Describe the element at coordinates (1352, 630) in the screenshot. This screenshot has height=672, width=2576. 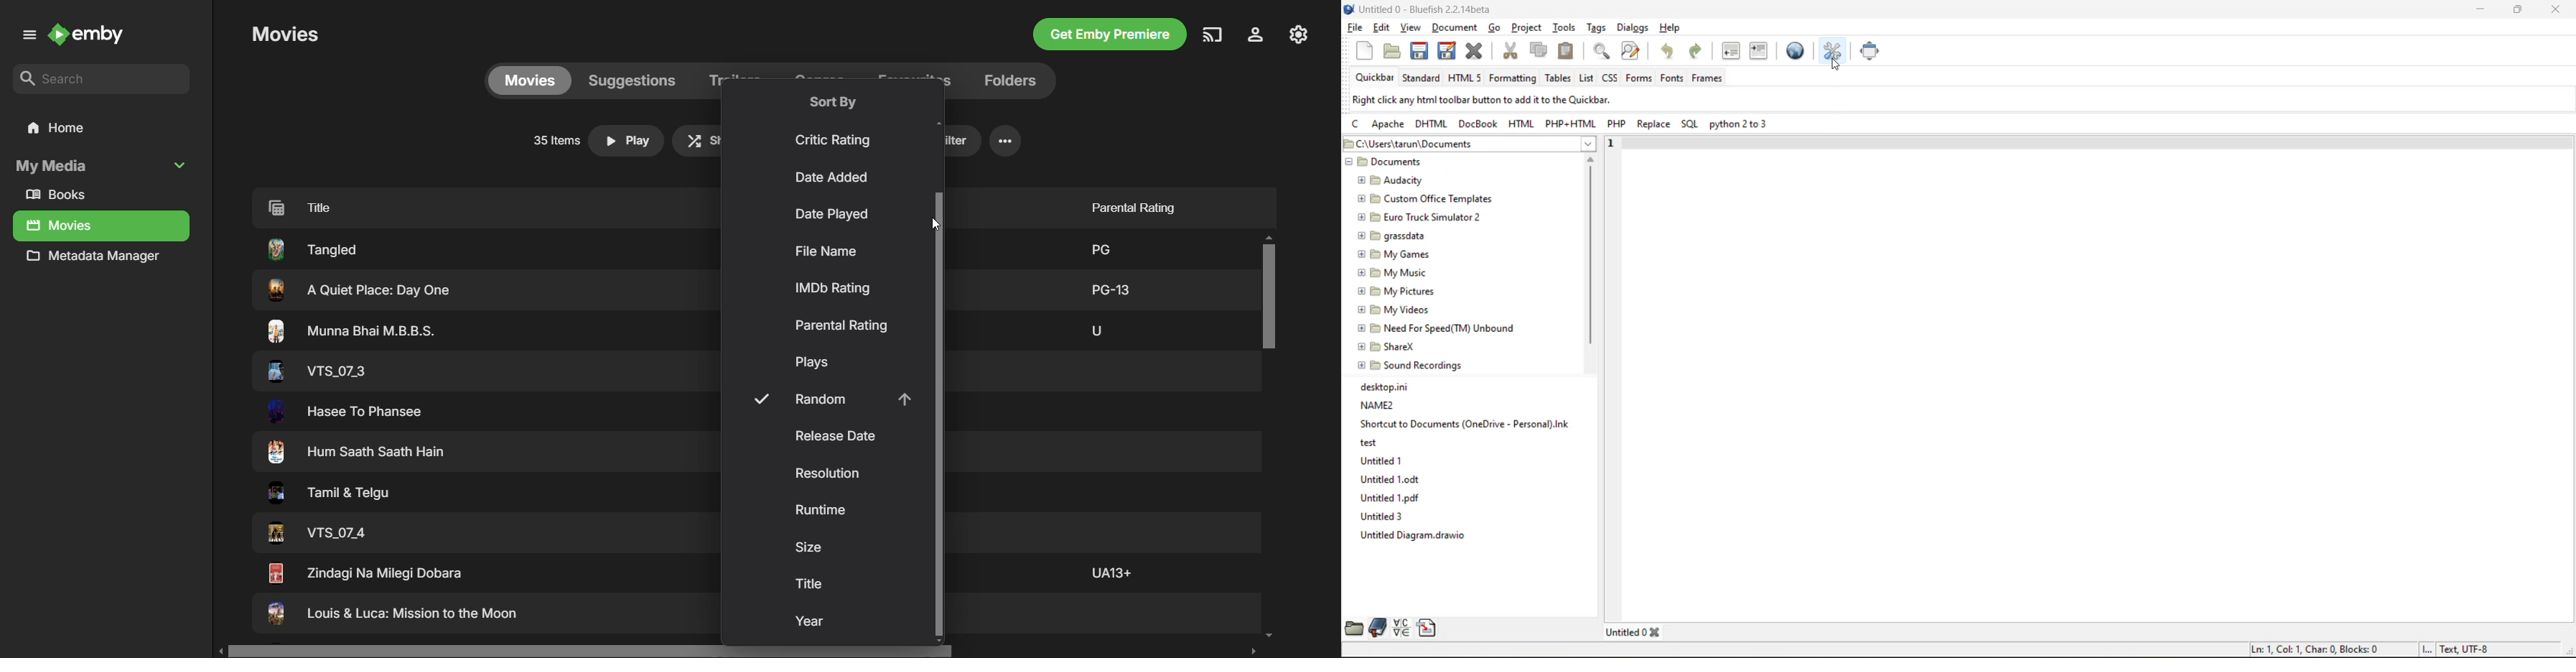
I see `file browser` at that location.